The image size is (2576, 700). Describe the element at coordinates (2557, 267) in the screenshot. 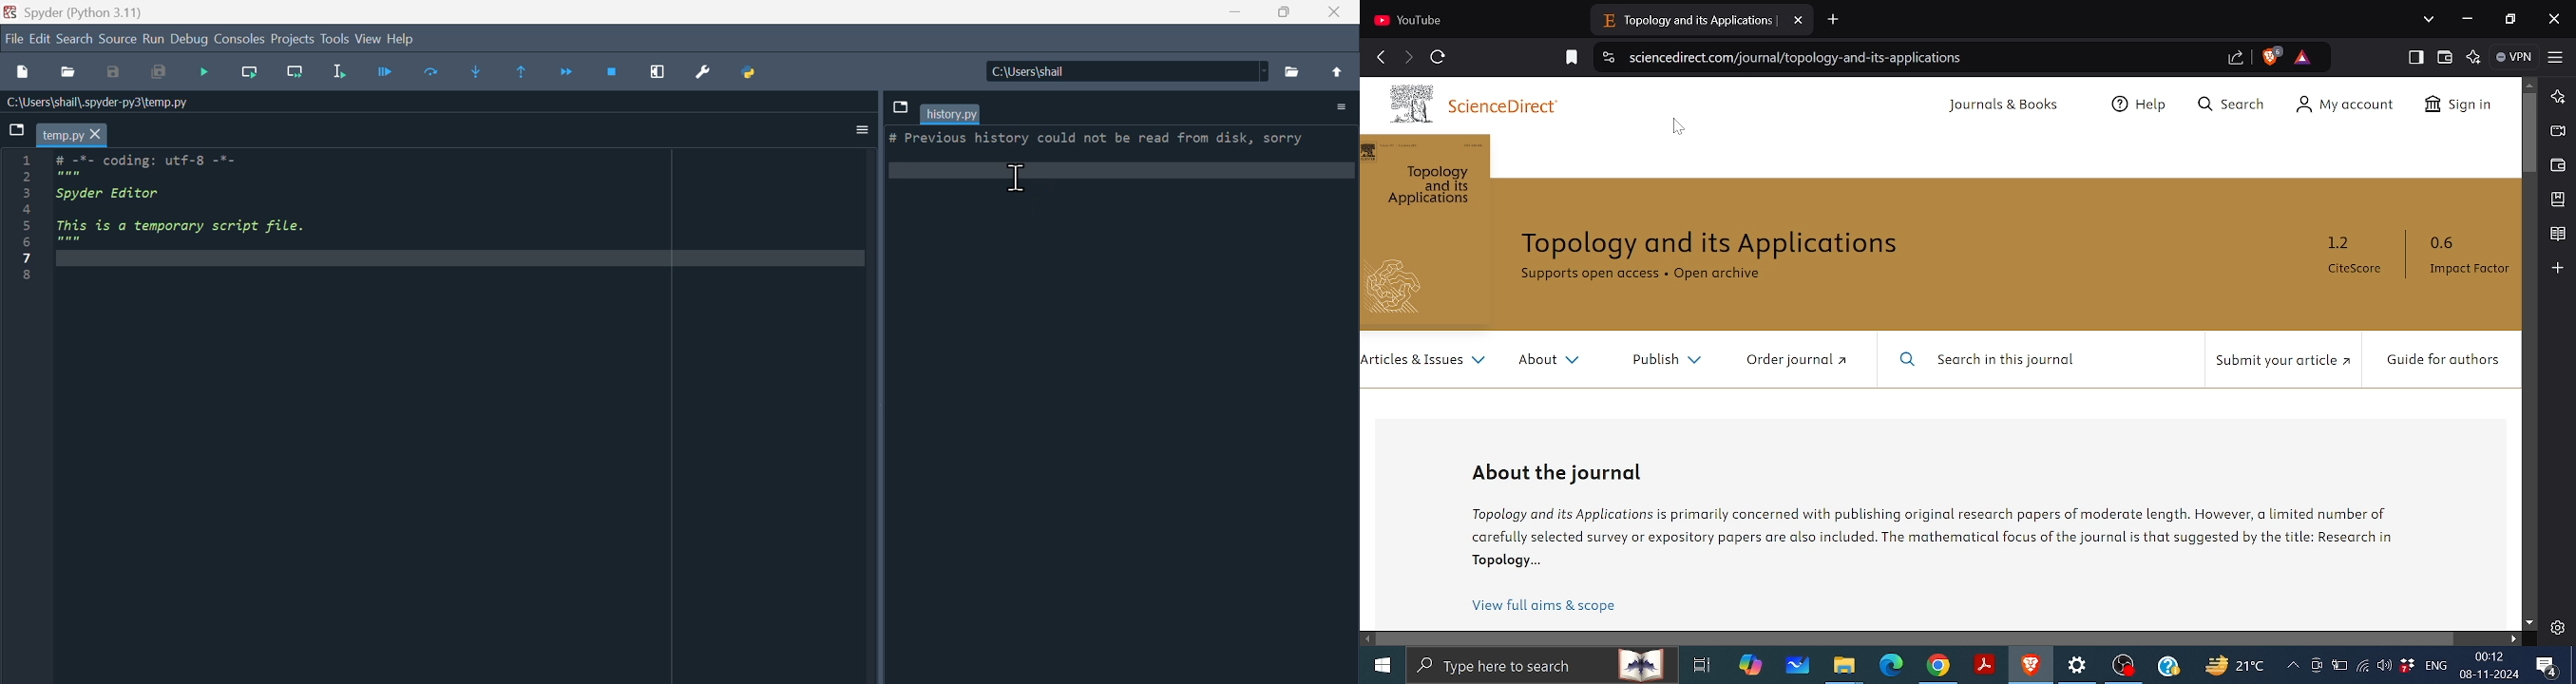

I see `Add to sidebar` at that location.